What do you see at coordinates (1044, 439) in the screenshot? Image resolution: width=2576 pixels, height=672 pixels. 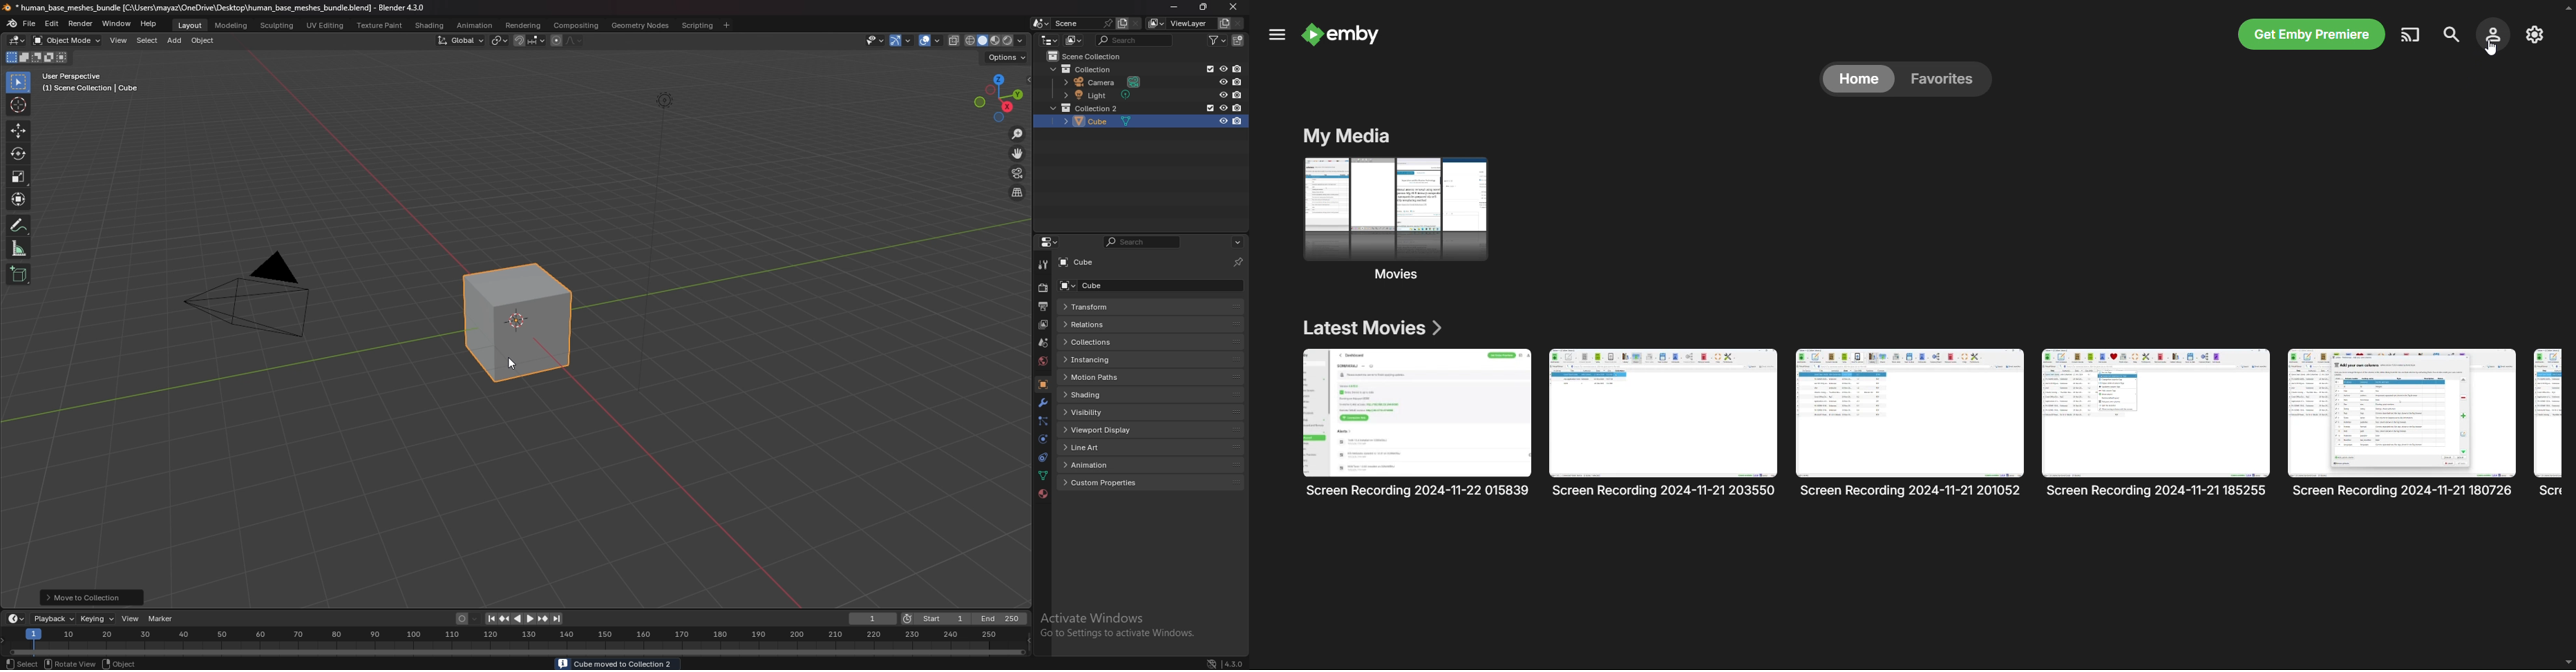 I see `physics` at bounding box center [1044, 439].